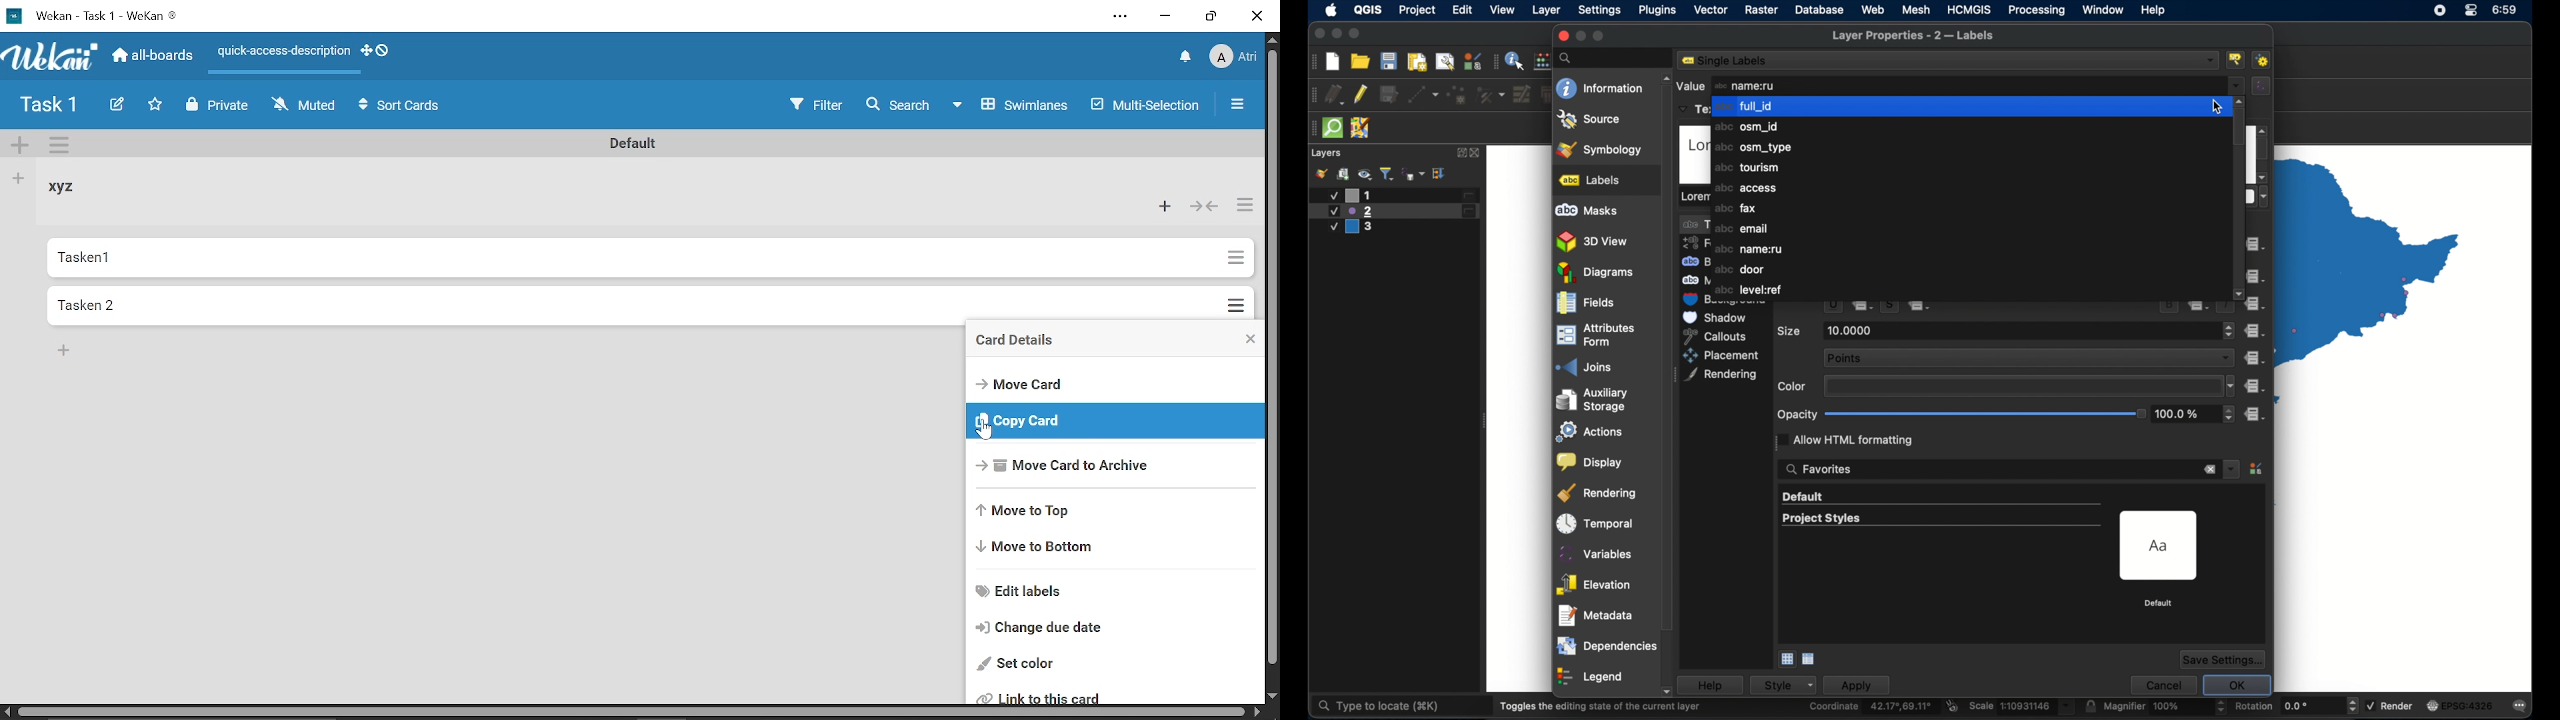  Describe the element at coordinates (1721, 375) in the screenshot. I see `rendering` at that location.